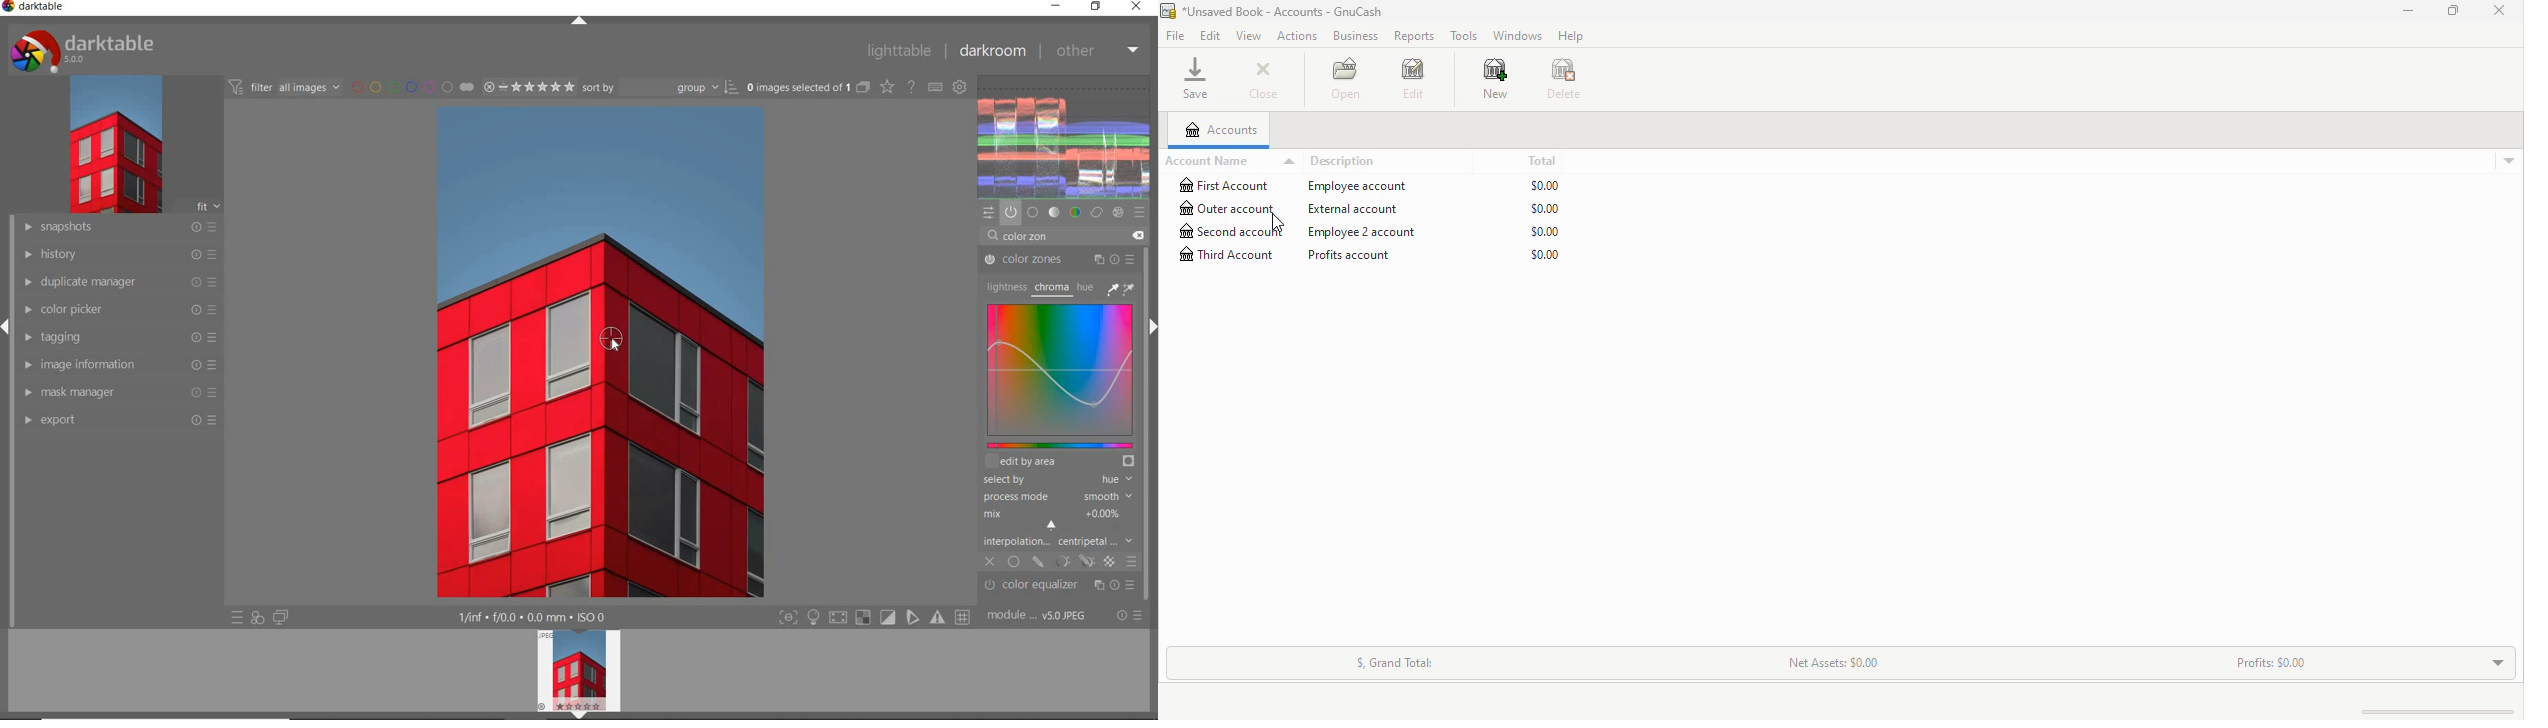  What do you see at coordinates (1572, 84) in the screenshot?
I see `Delete` at bounding box center [1572, 84].